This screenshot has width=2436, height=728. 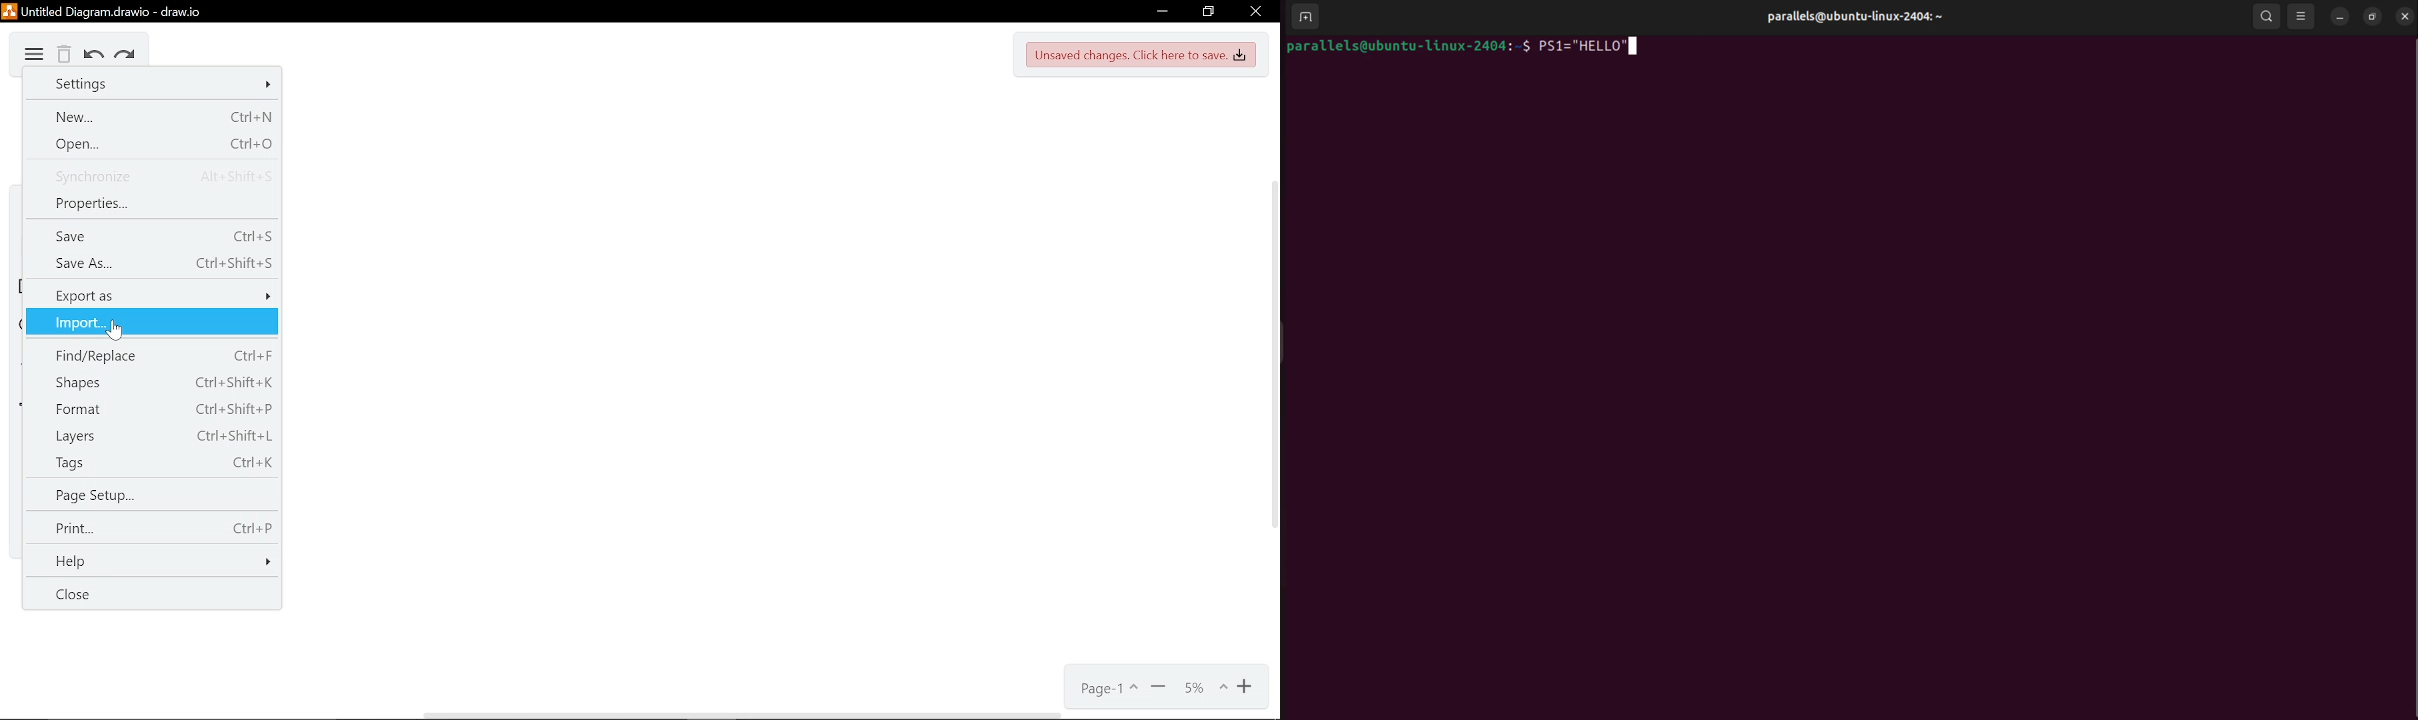 What do you see at coordinates (150, 293) in the screenshot?
I see `Export as` at bounding box center [150, 293].